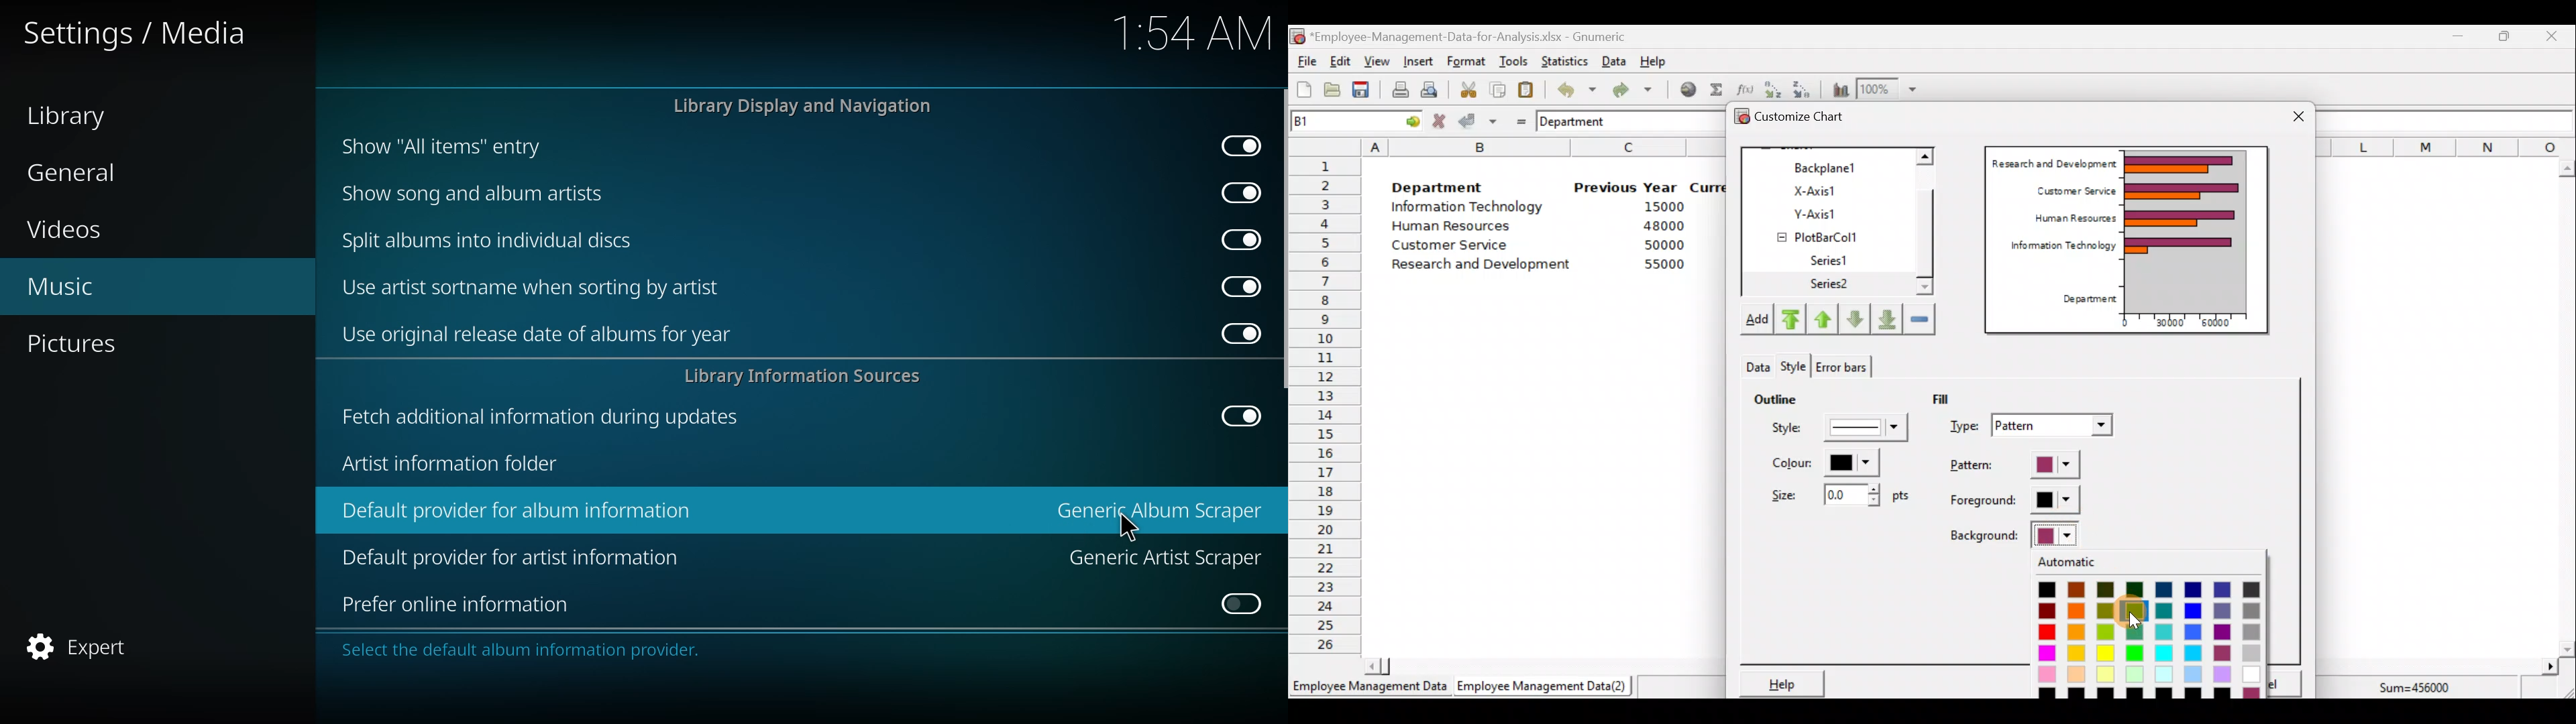 This screenshot has height=728, width=2576. I want to click on Sum into the current cell, so click(1714, 89).